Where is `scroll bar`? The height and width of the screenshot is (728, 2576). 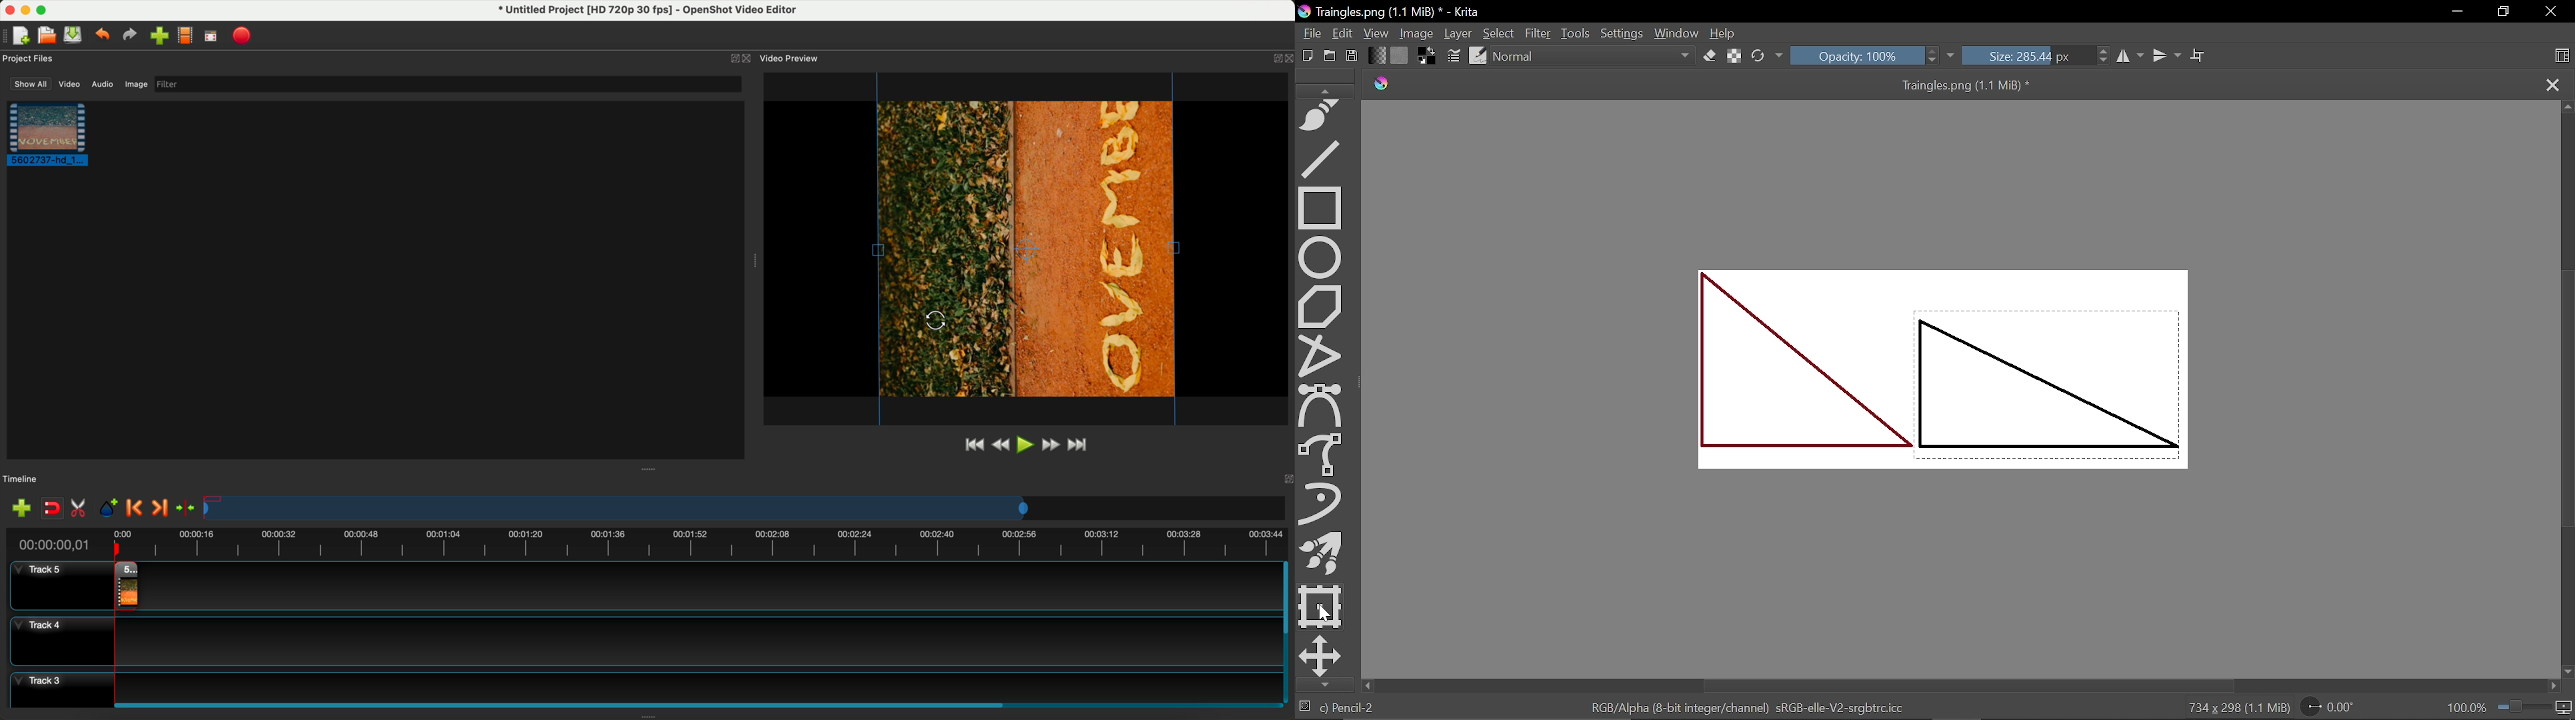
scroll bar is located at coordinates (696, 703).